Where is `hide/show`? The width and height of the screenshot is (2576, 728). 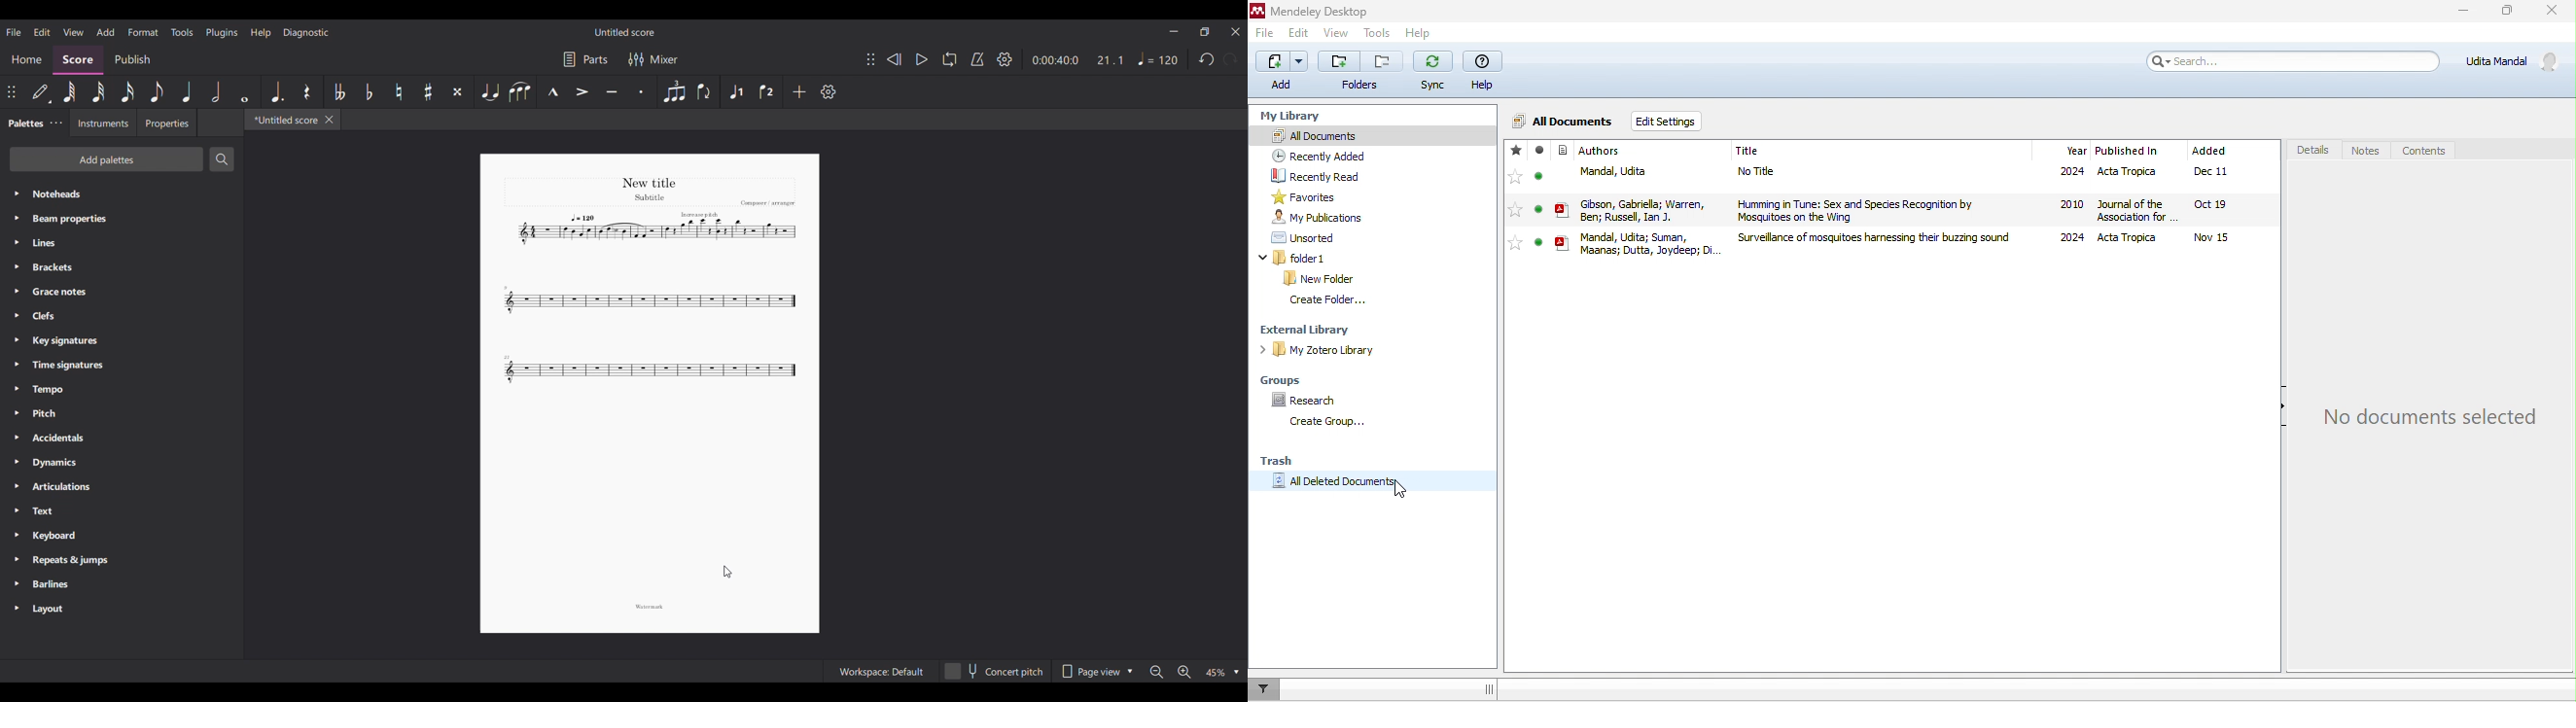
hide/show is located at coordinates (2276, 408).